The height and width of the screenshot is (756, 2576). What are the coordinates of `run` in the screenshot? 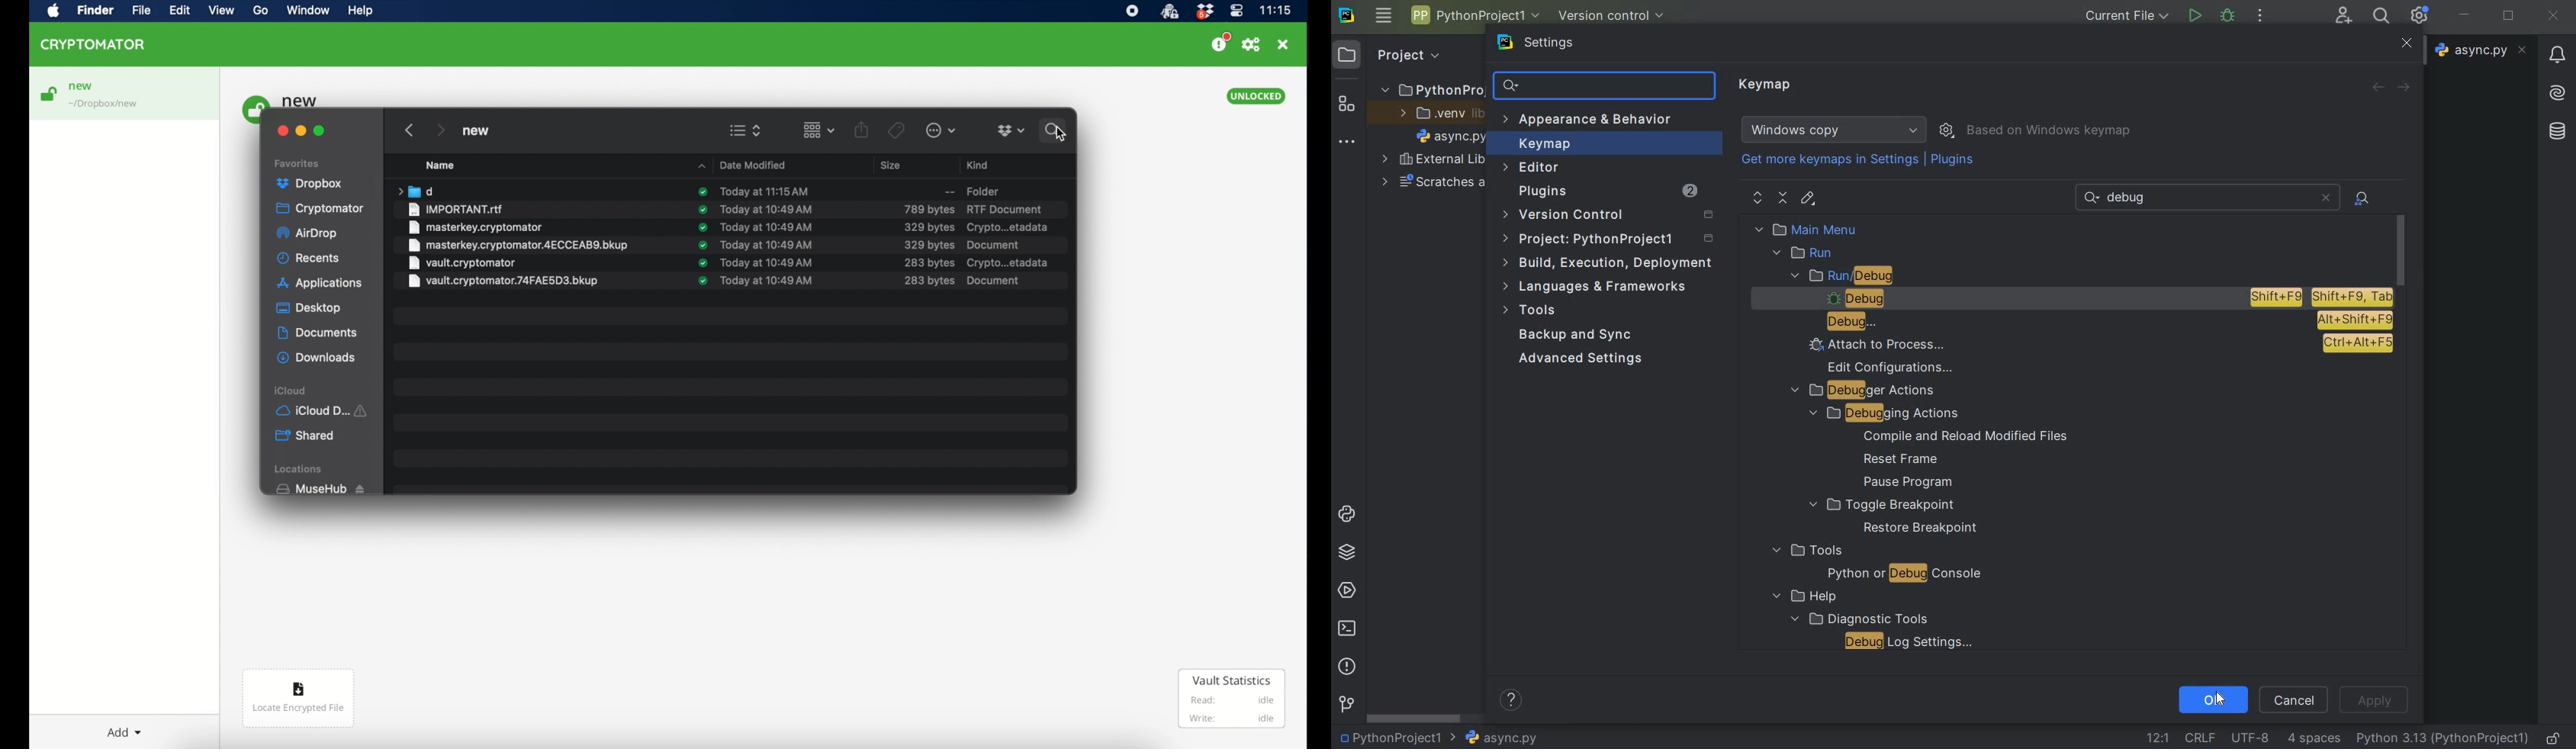 It's located at (1805, 253).